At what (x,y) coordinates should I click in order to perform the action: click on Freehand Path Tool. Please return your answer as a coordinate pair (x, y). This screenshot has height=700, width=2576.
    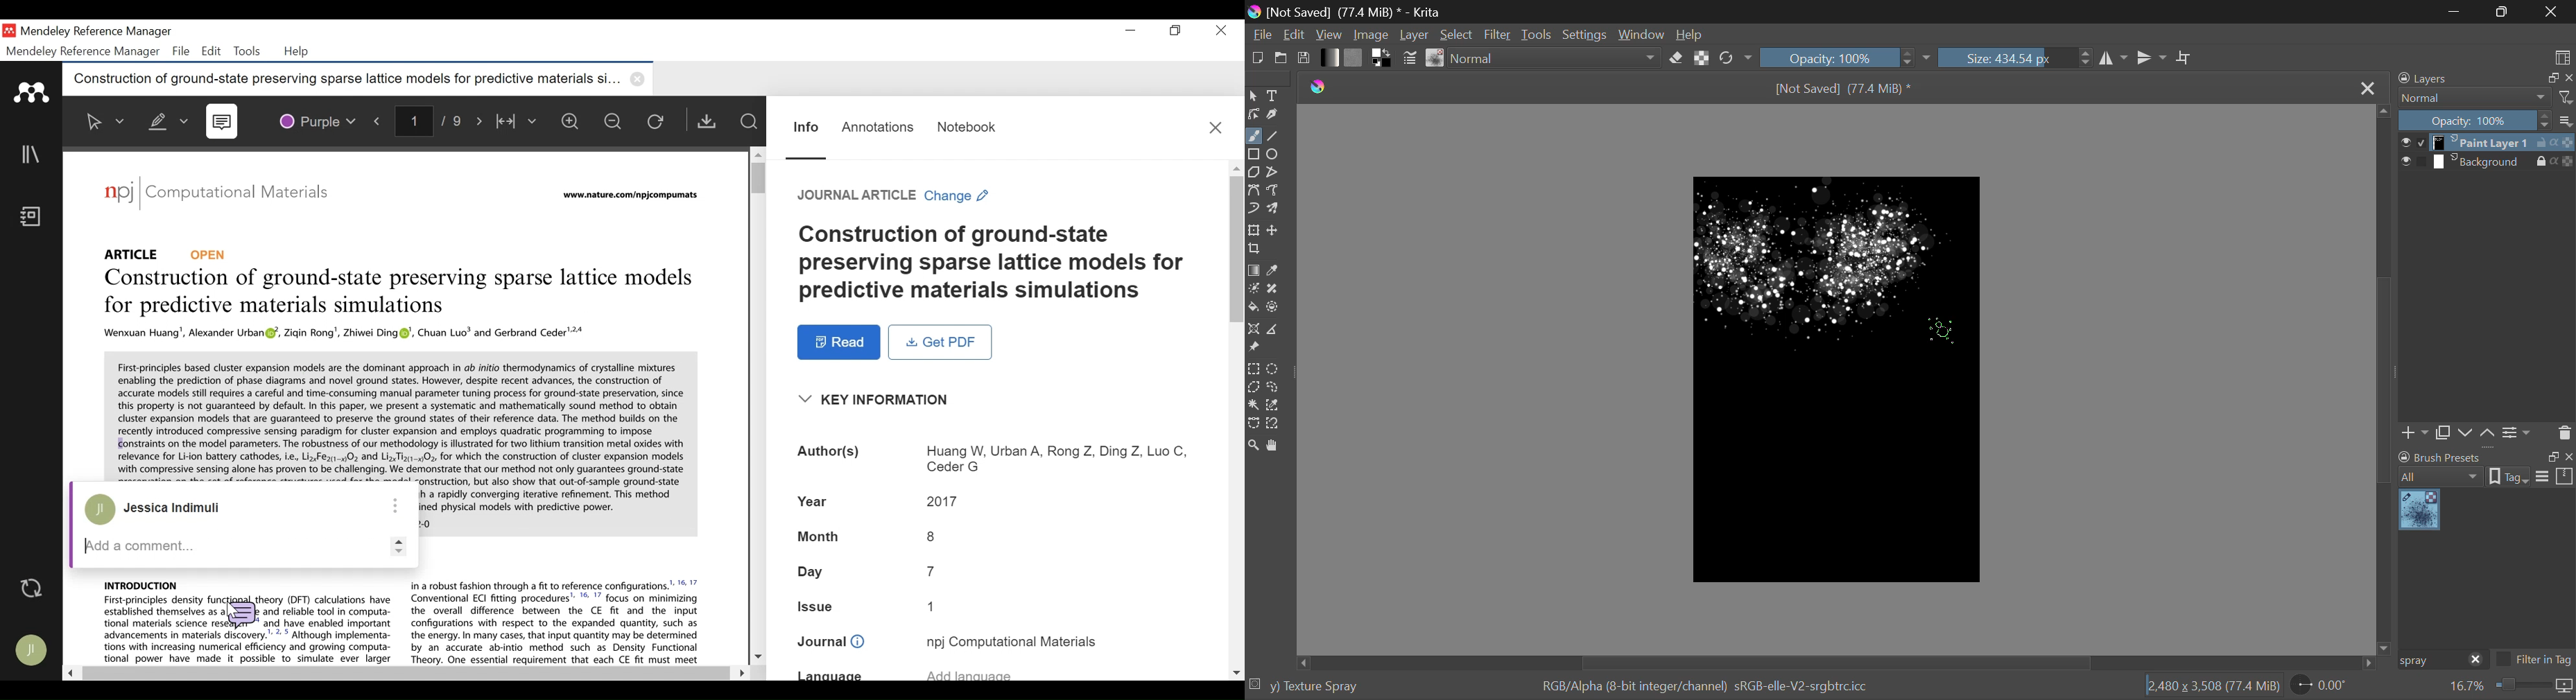
    Looking at the image, I should click on (1274, 190).